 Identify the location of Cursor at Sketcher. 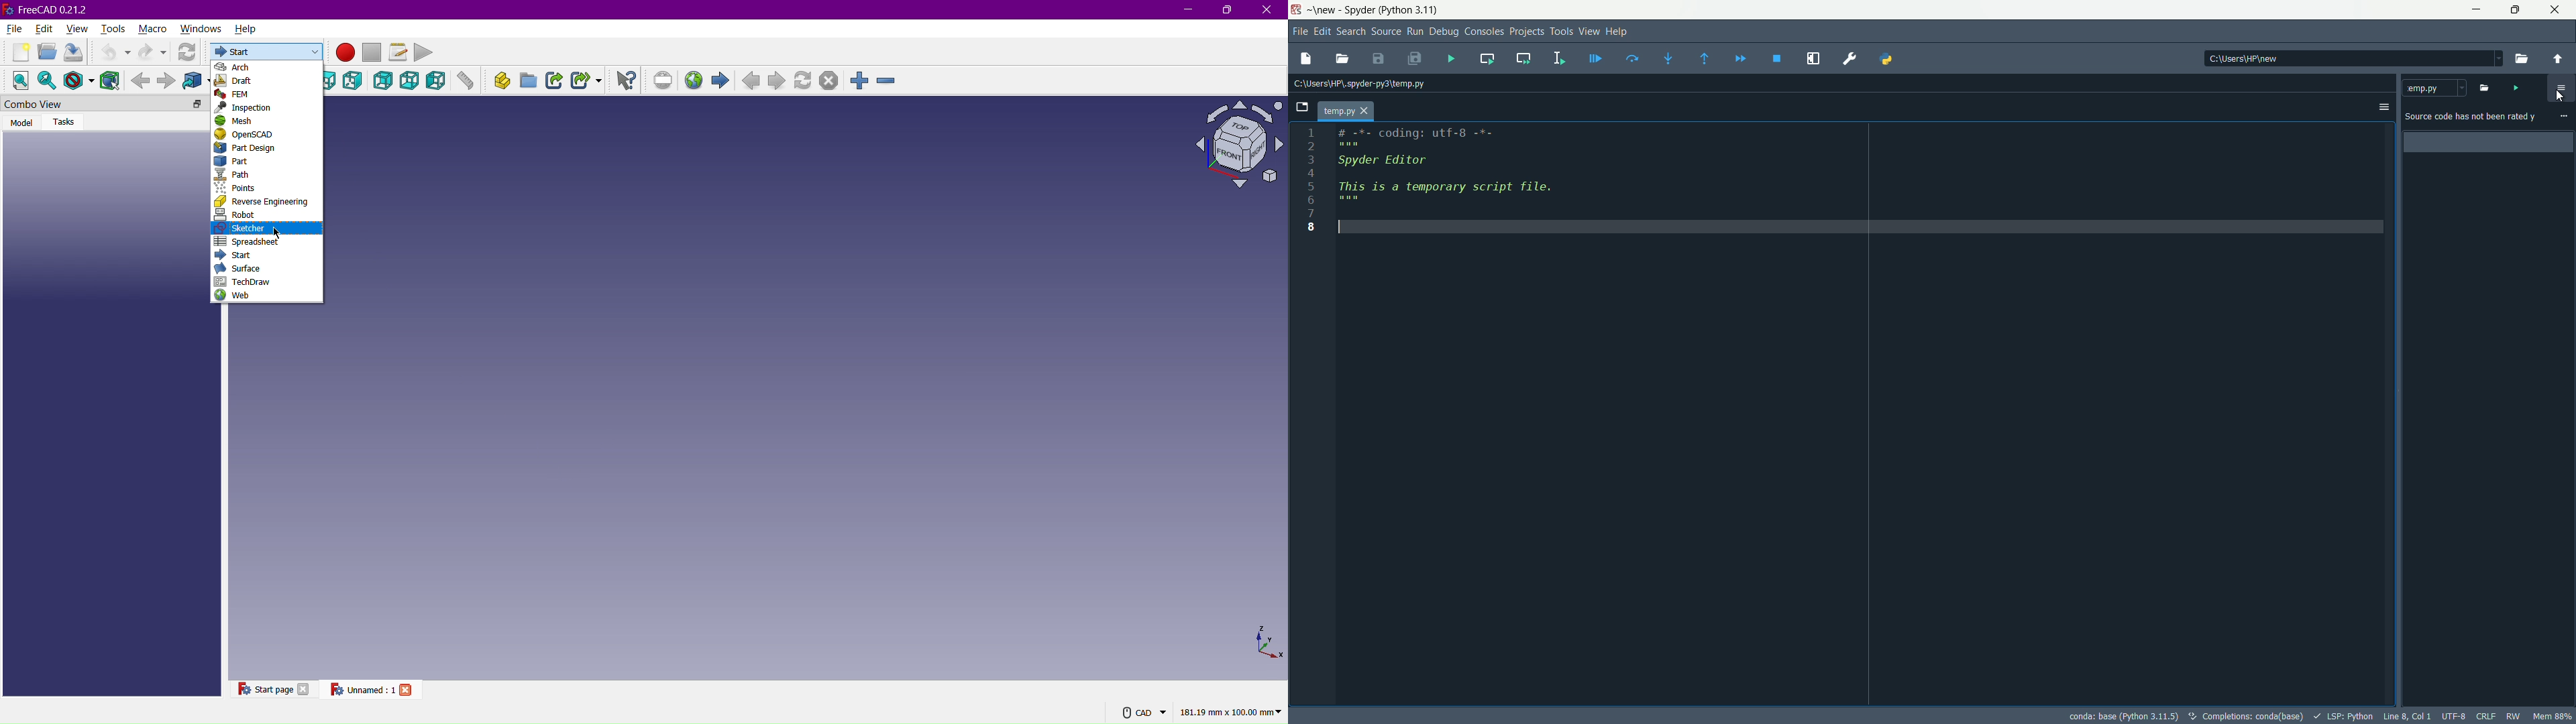
(277, 233).